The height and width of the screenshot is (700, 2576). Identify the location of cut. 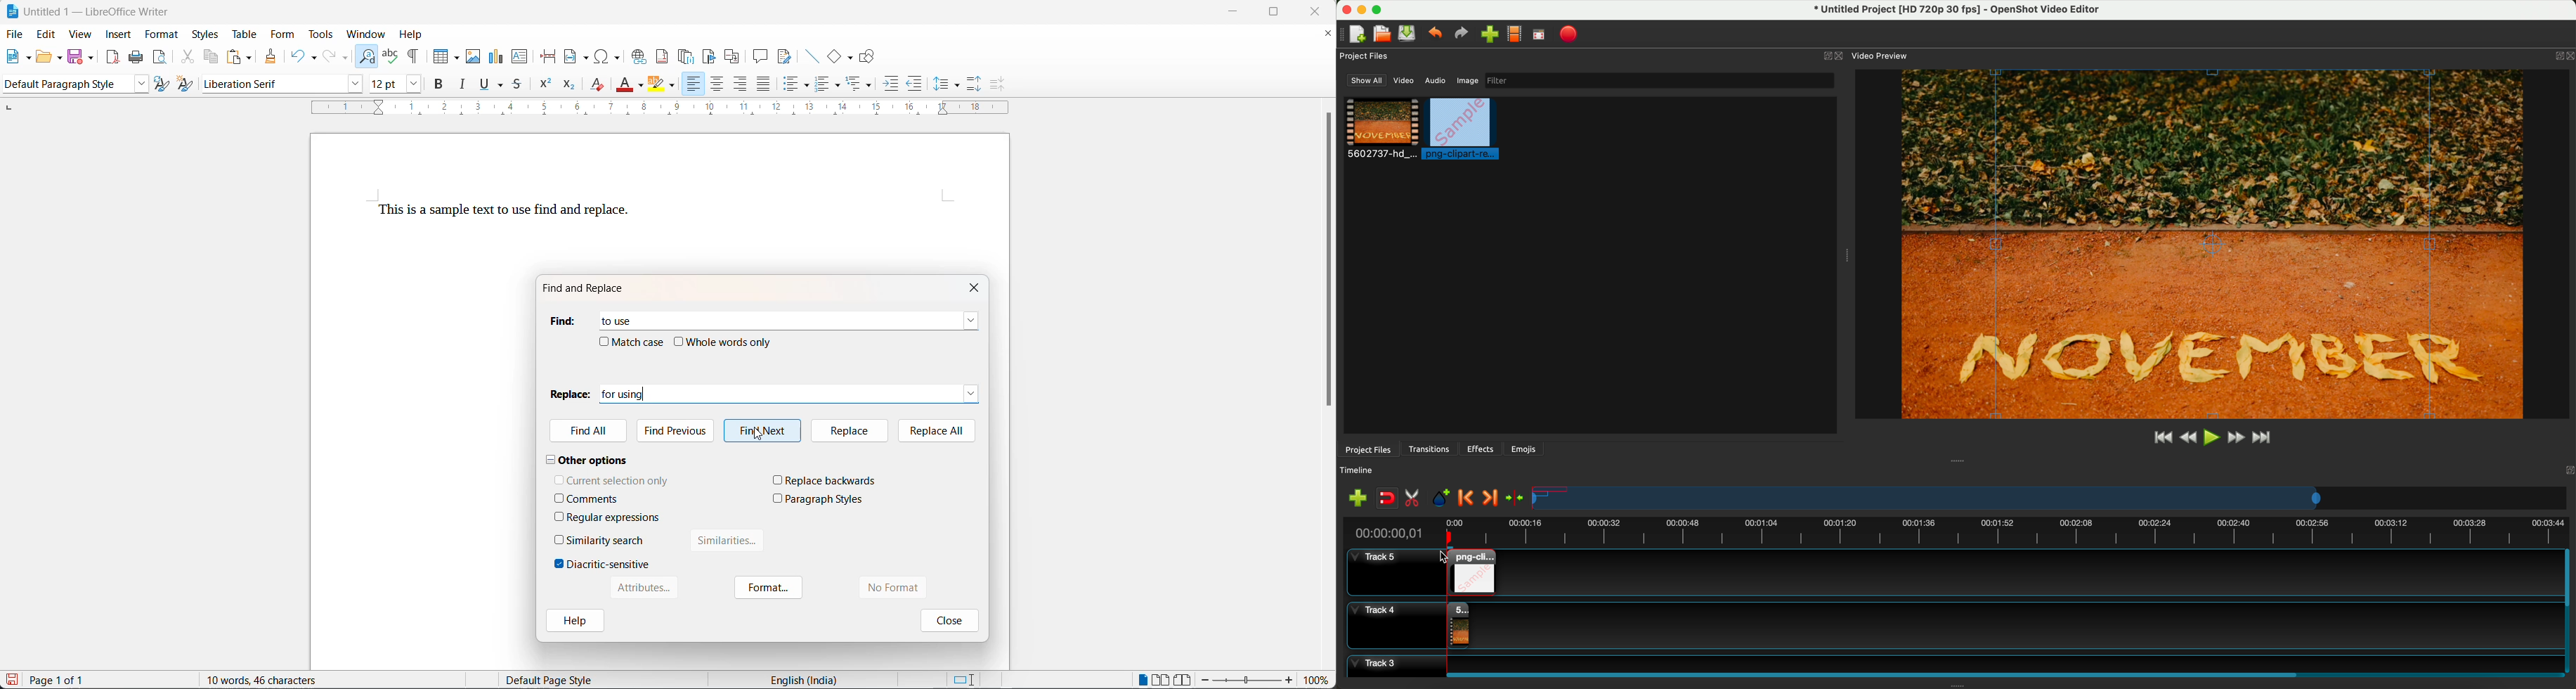
(188, 58).